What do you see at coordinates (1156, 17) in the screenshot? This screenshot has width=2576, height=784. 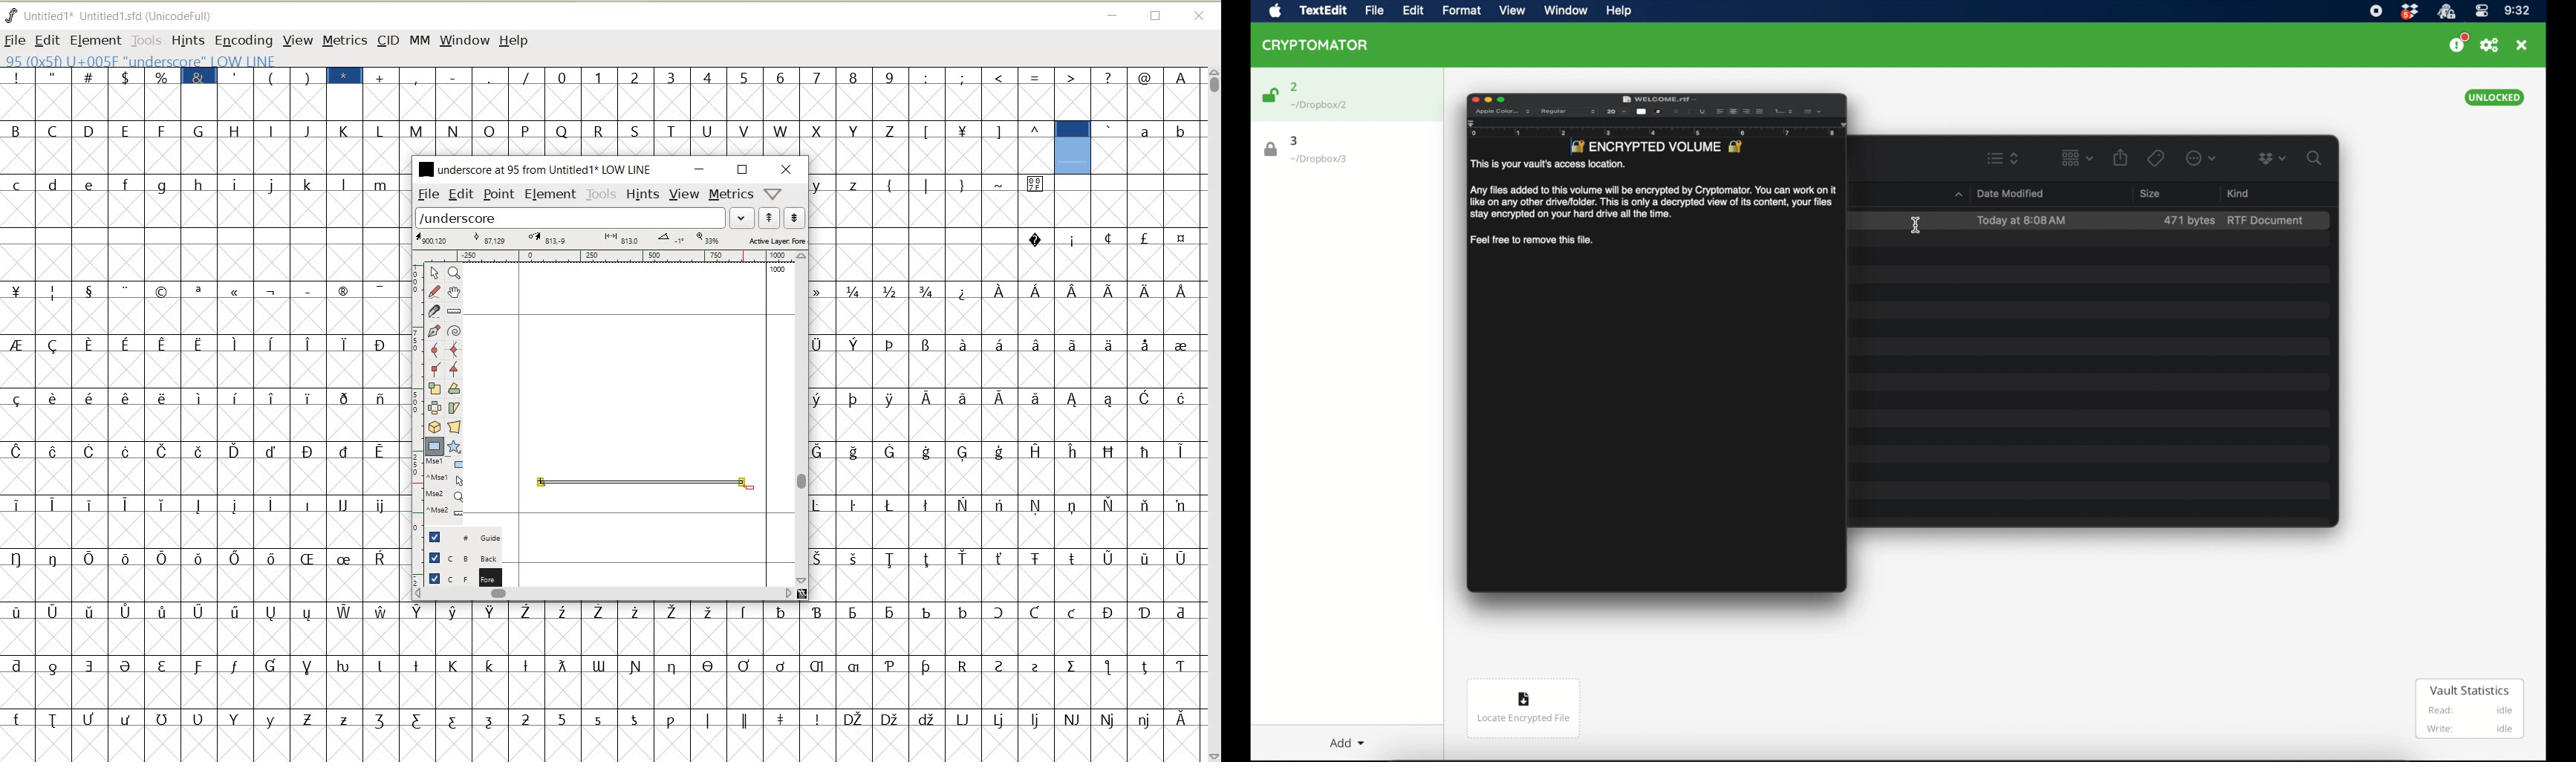 I see `RESTORE` at bounding box center [1156, 17].